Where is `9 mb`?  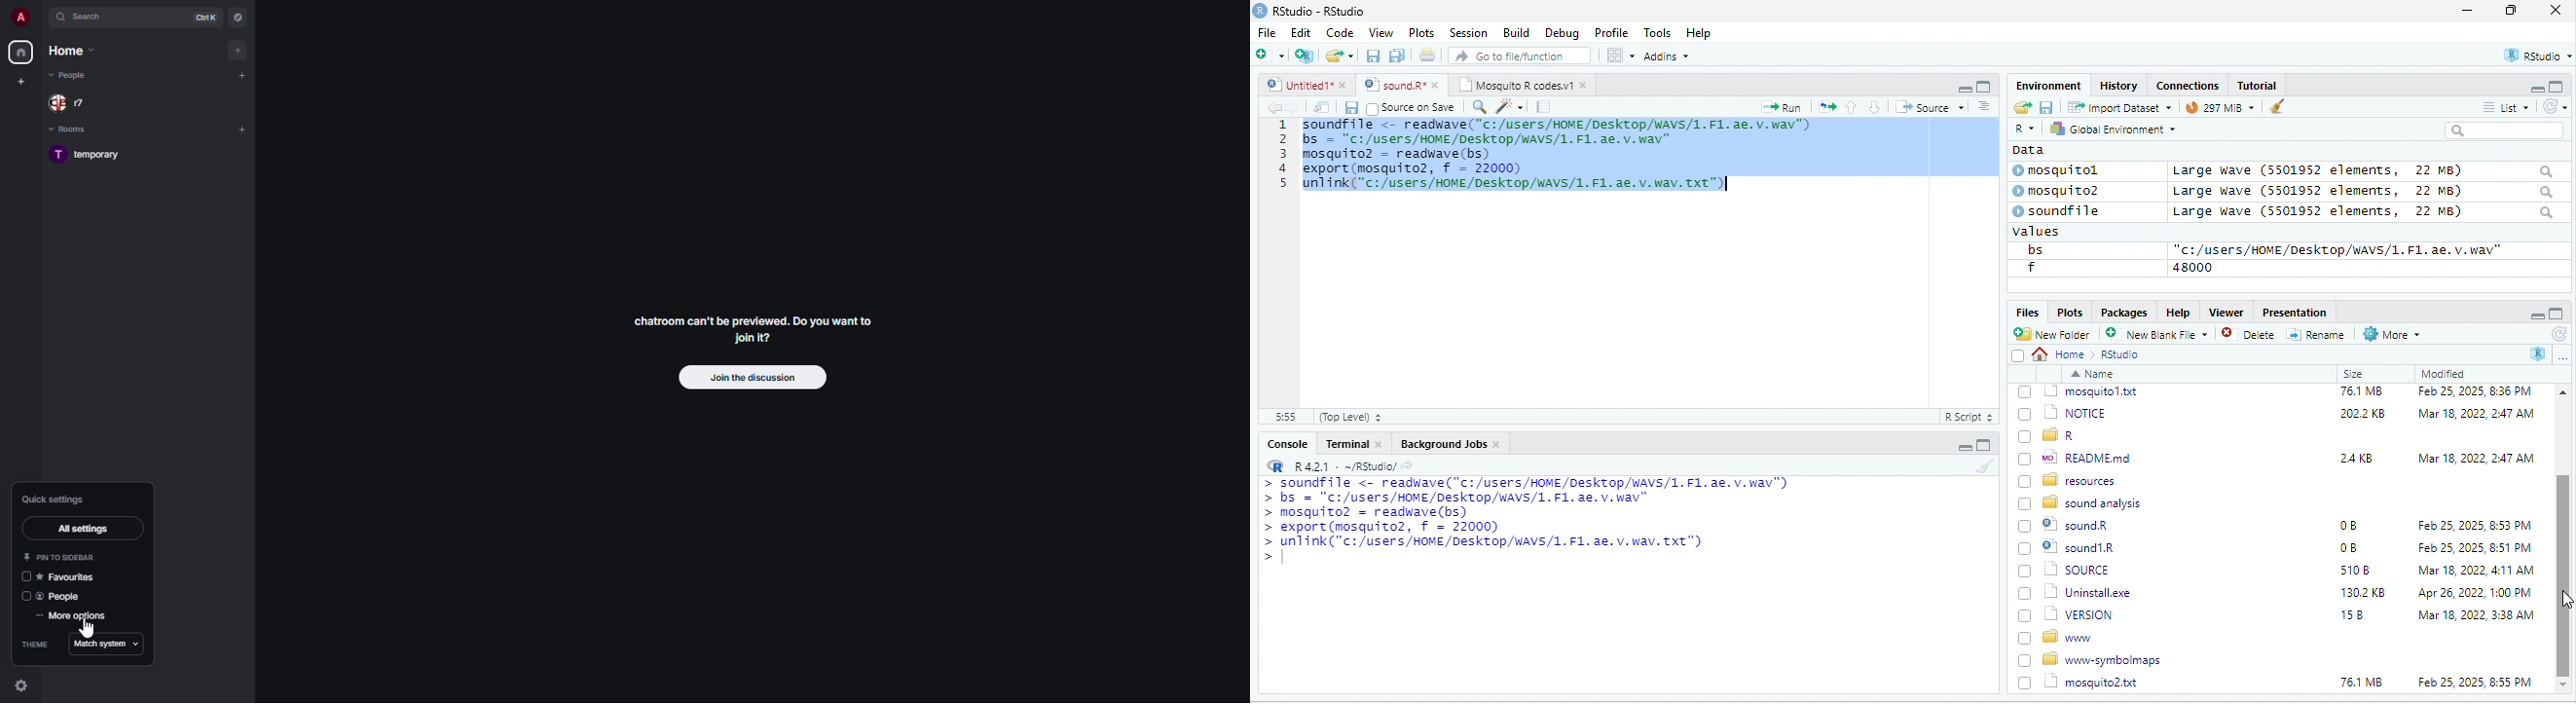
9 mb is located at coordinates (2217, 109).